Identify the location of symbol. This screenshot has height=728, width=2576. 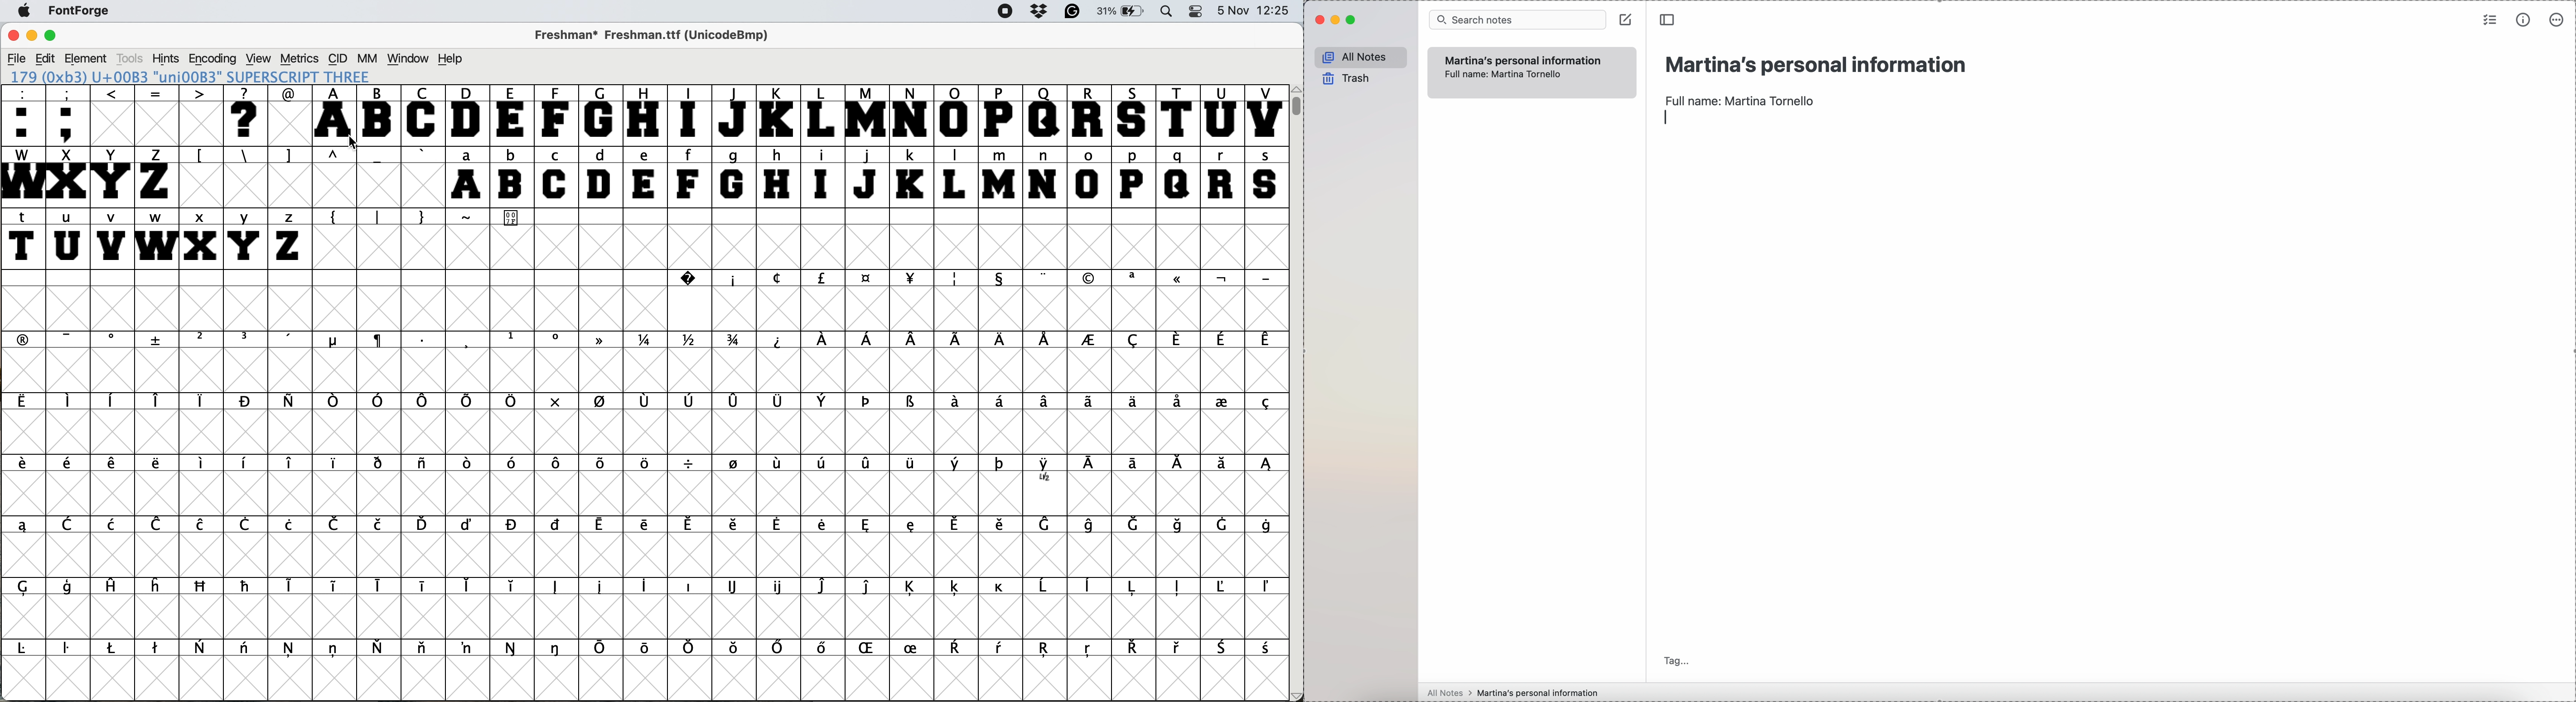
(1178, 281).